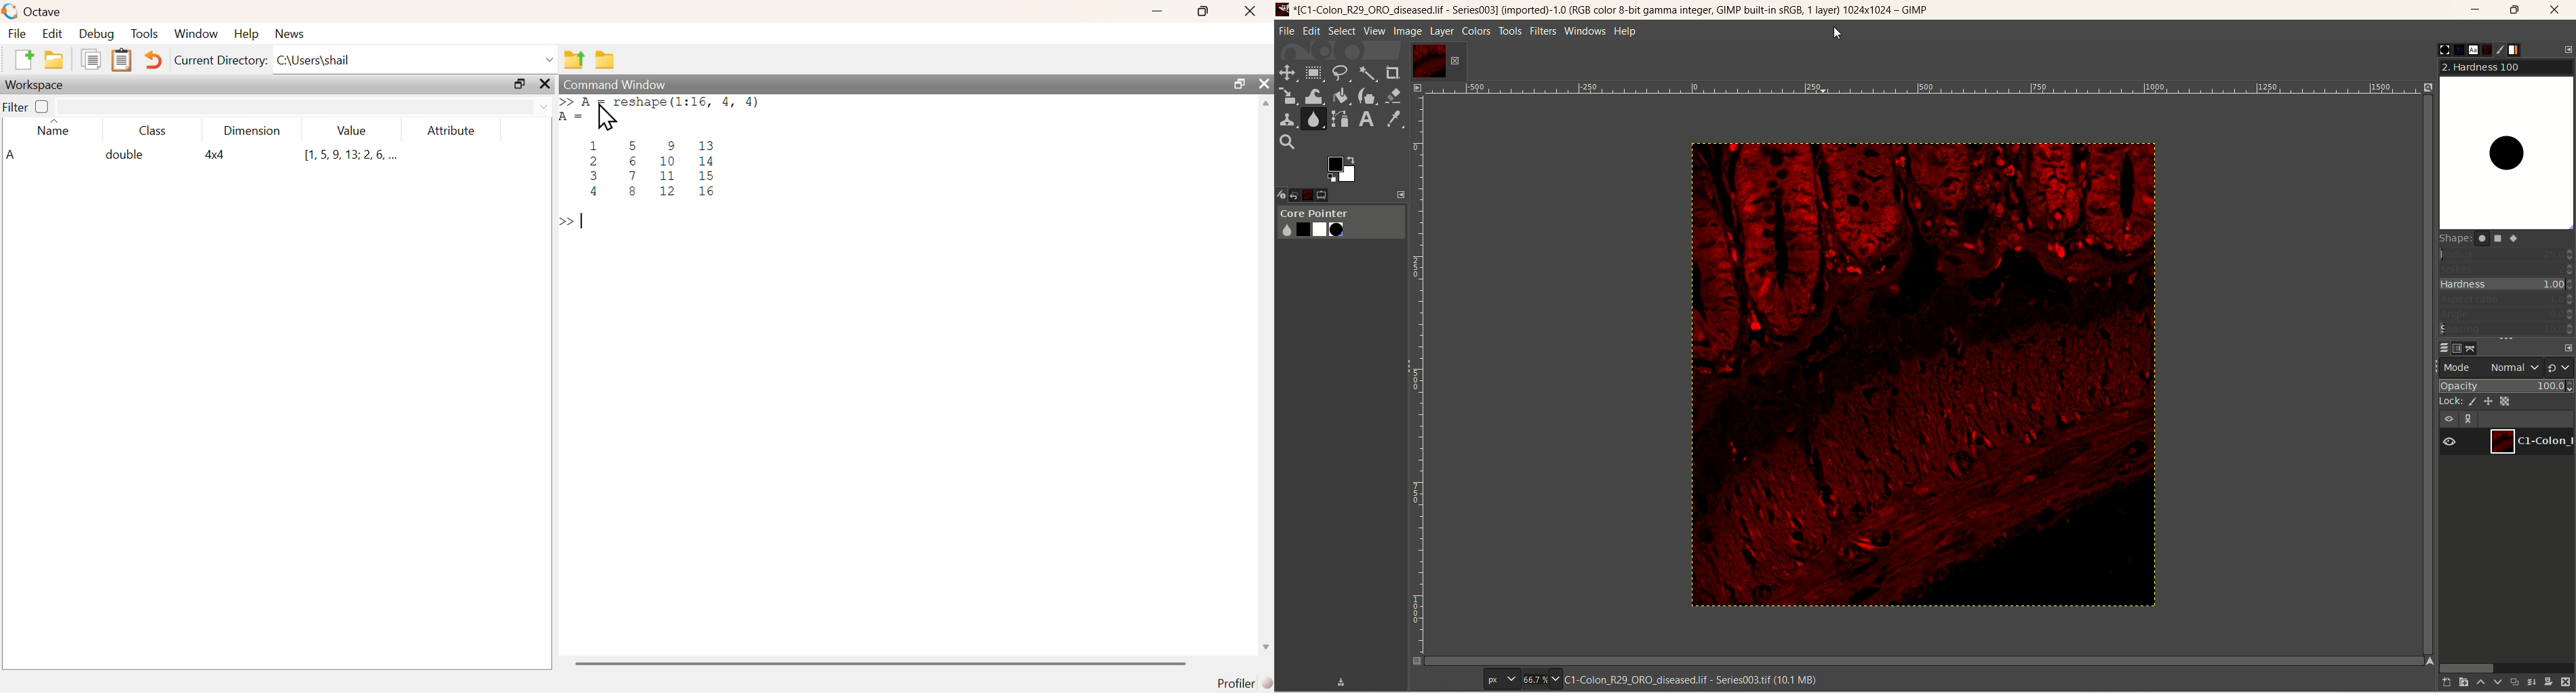 Image resolution: width=2576 pixels, height=700 pixels. I want to click on mode, so click(2459, 367).